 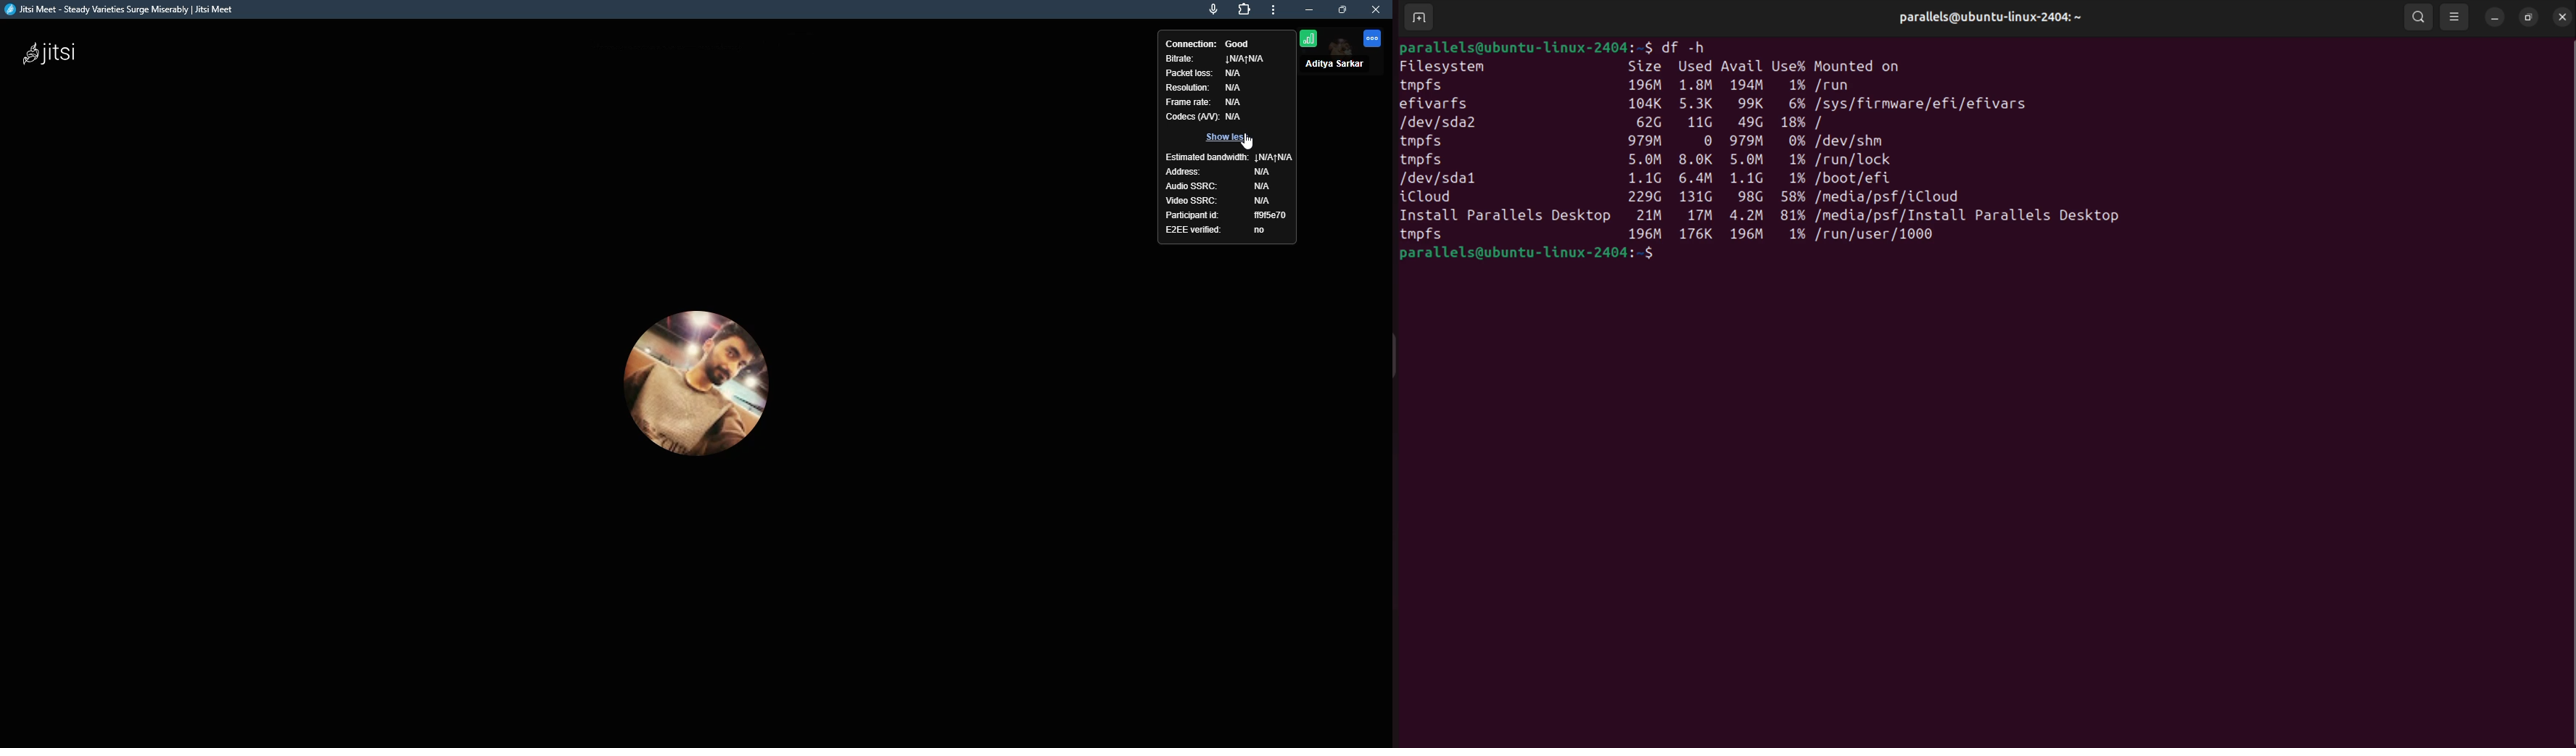 What do you see at coordinates (1751, 105) in the screenshot?
I see `99k` at bounding box center [1751, 105].